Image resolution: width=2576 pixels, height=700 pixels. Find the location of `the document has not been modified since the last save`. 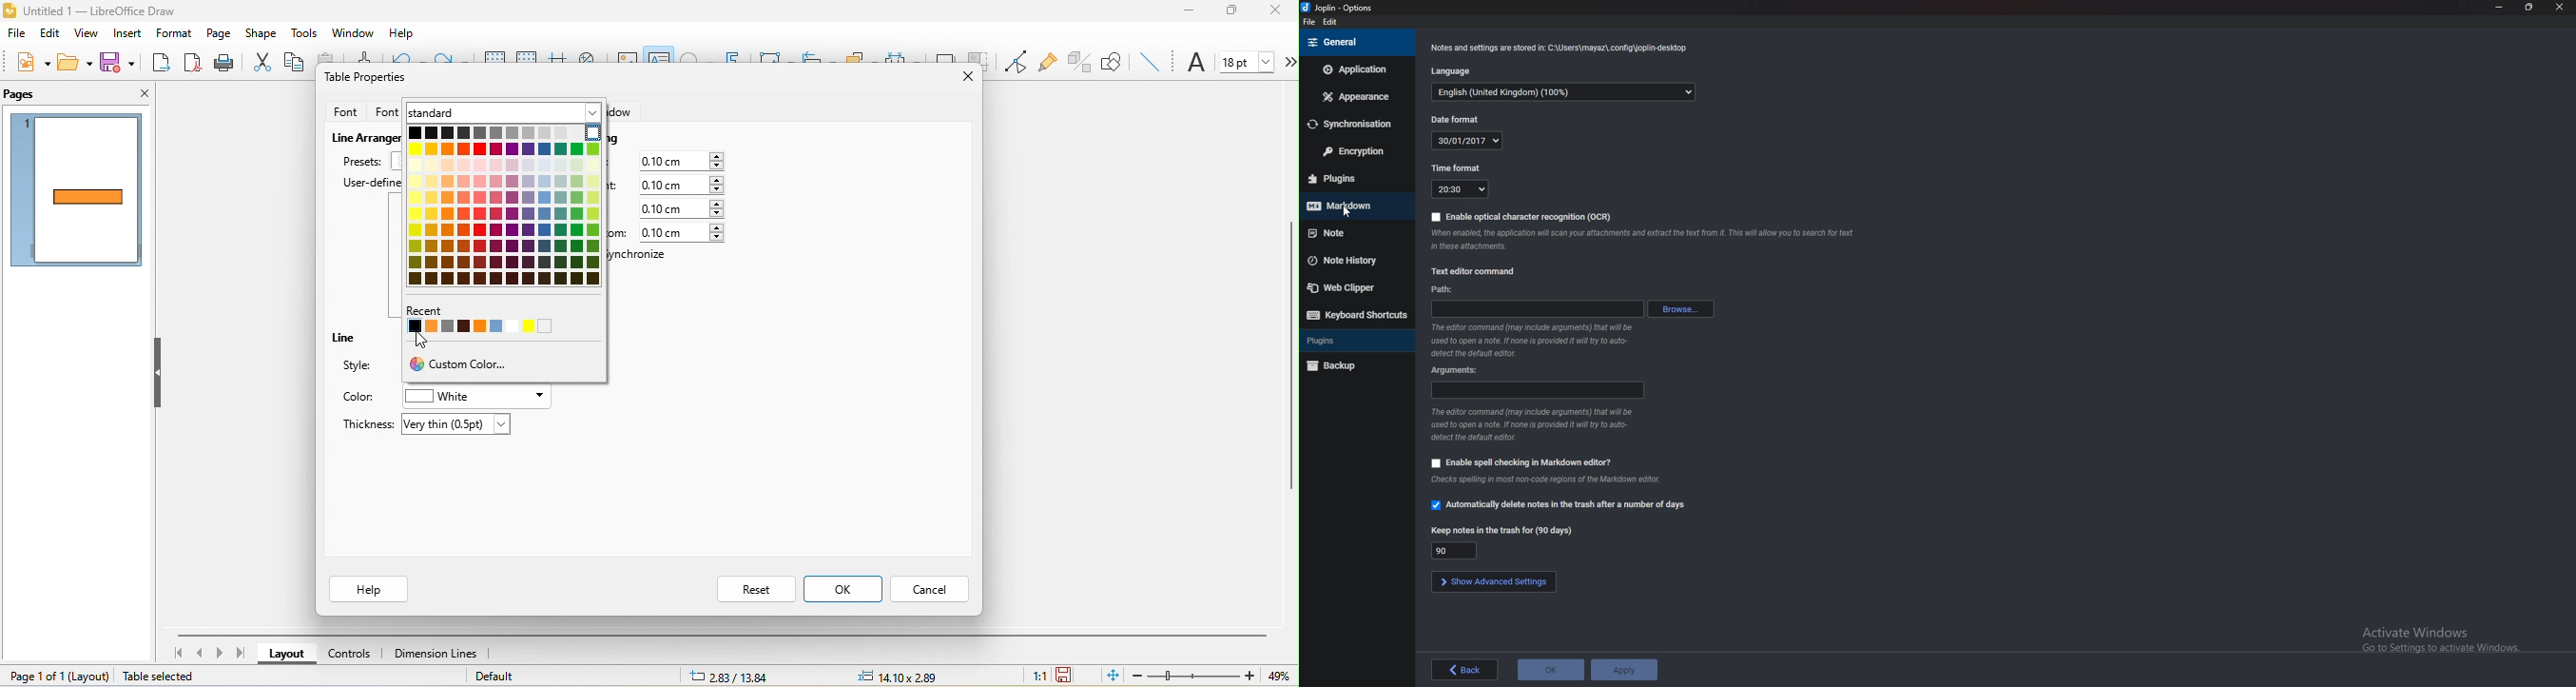

the document has not been modified since the last save is located at coordinates (1075, 675).